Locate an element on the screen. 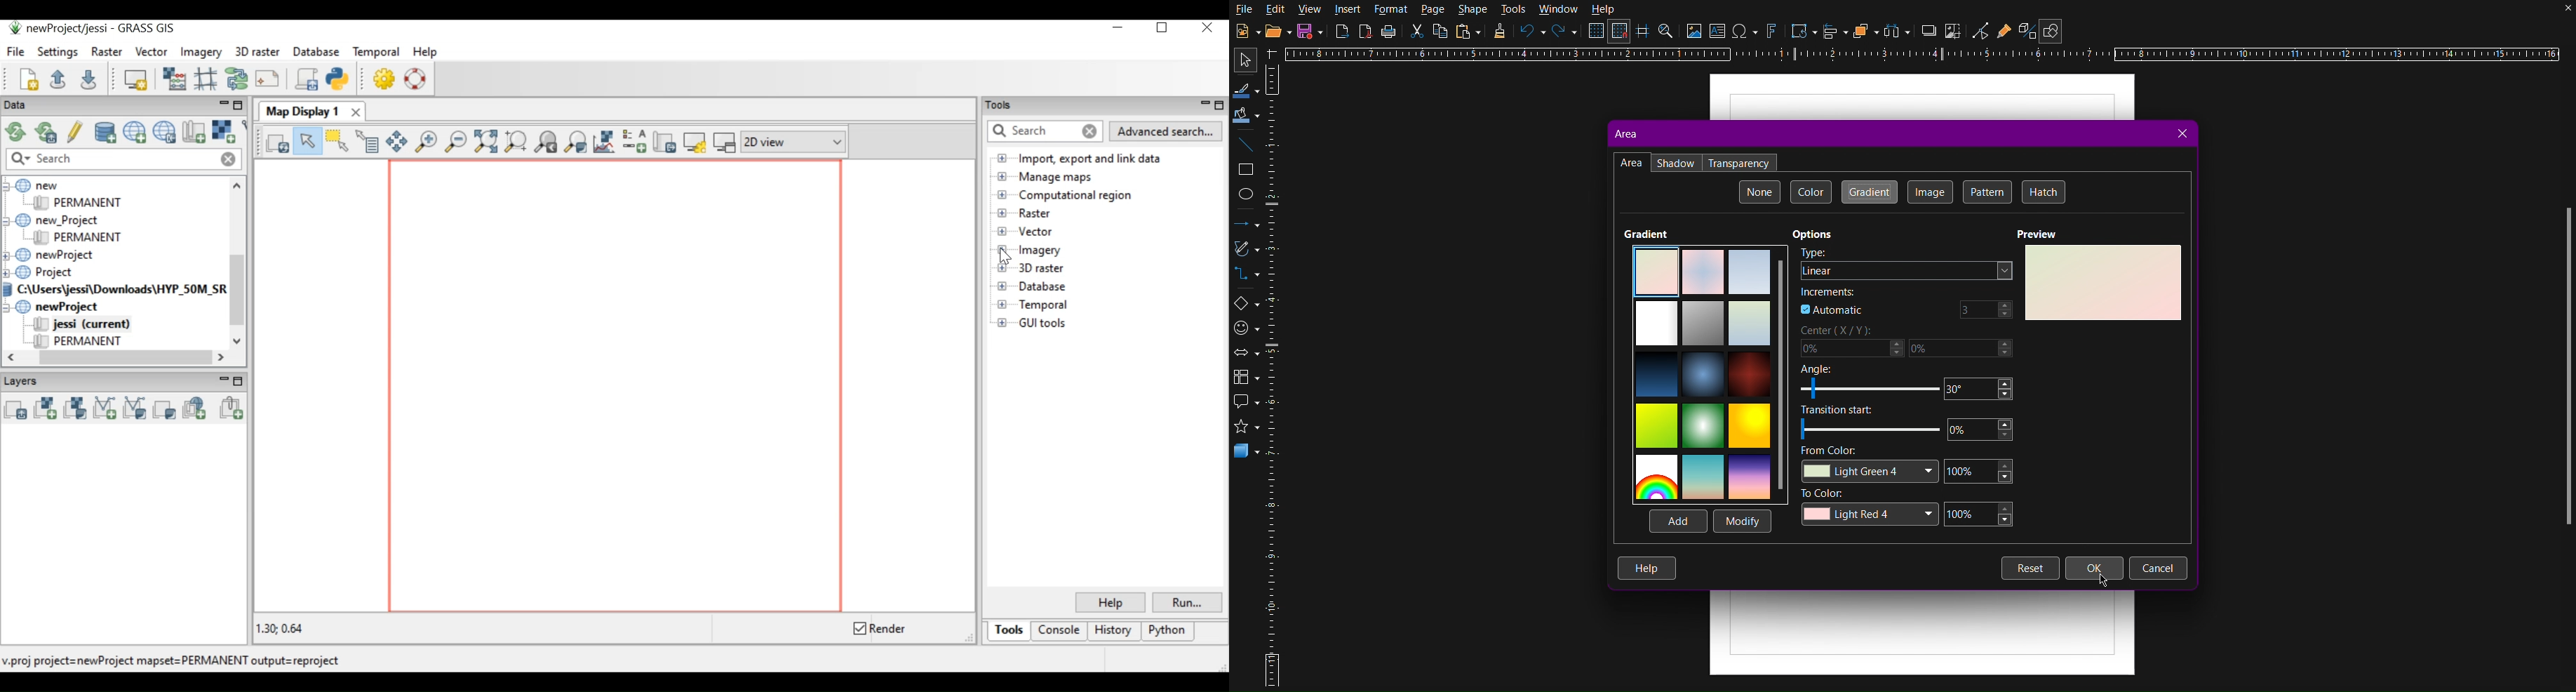 The width and height of the screenshot is (2576, 700). Paste is located at coordinates (1470, 32).